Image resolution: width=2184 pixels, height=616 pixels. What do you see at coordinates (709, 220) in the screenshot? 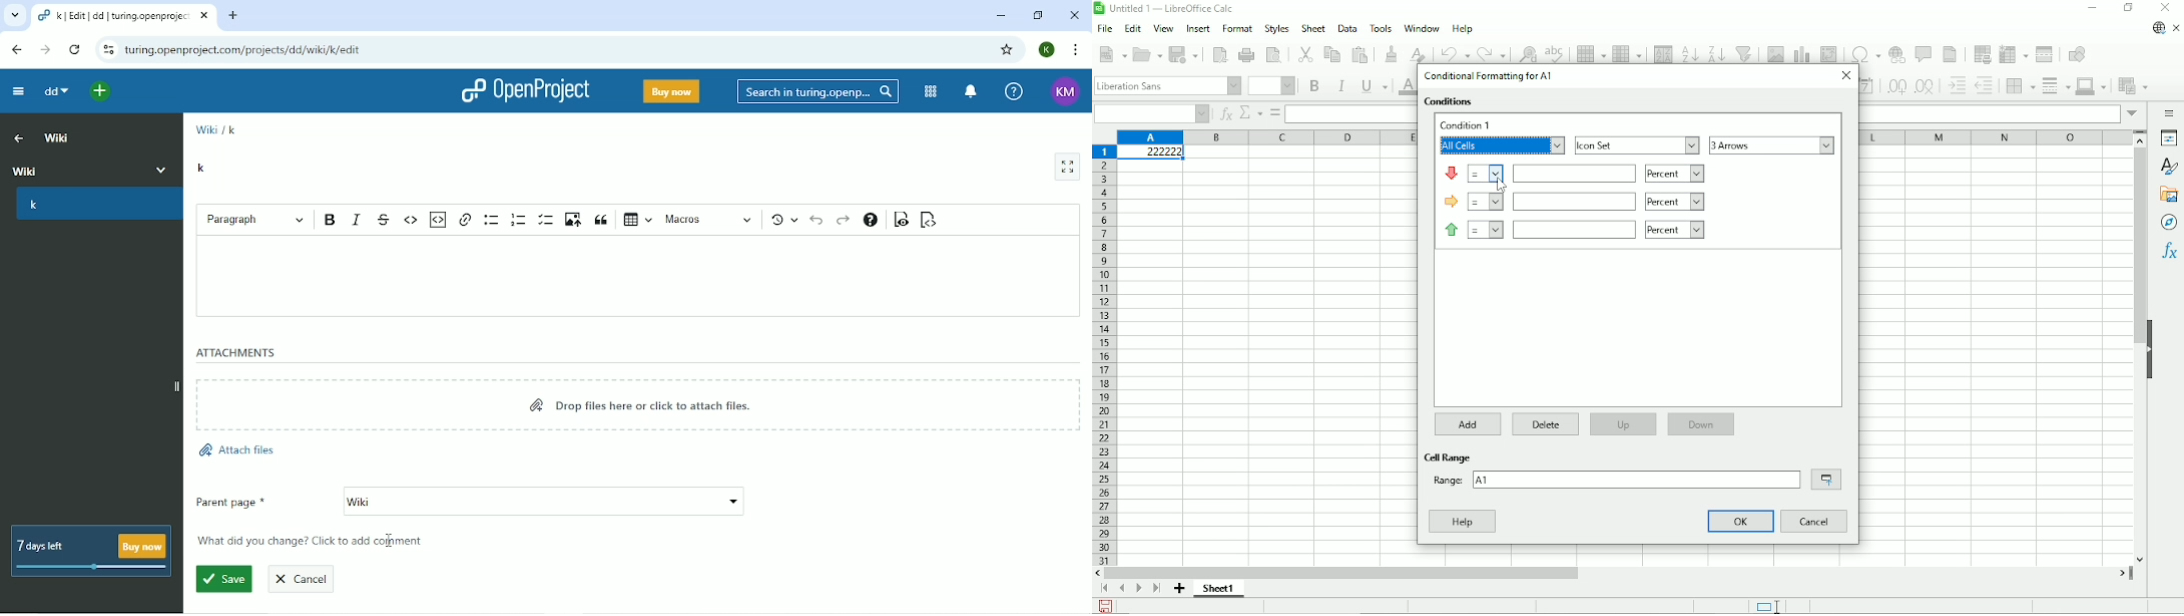
I see `Macros` at bounding box center [709, 220].